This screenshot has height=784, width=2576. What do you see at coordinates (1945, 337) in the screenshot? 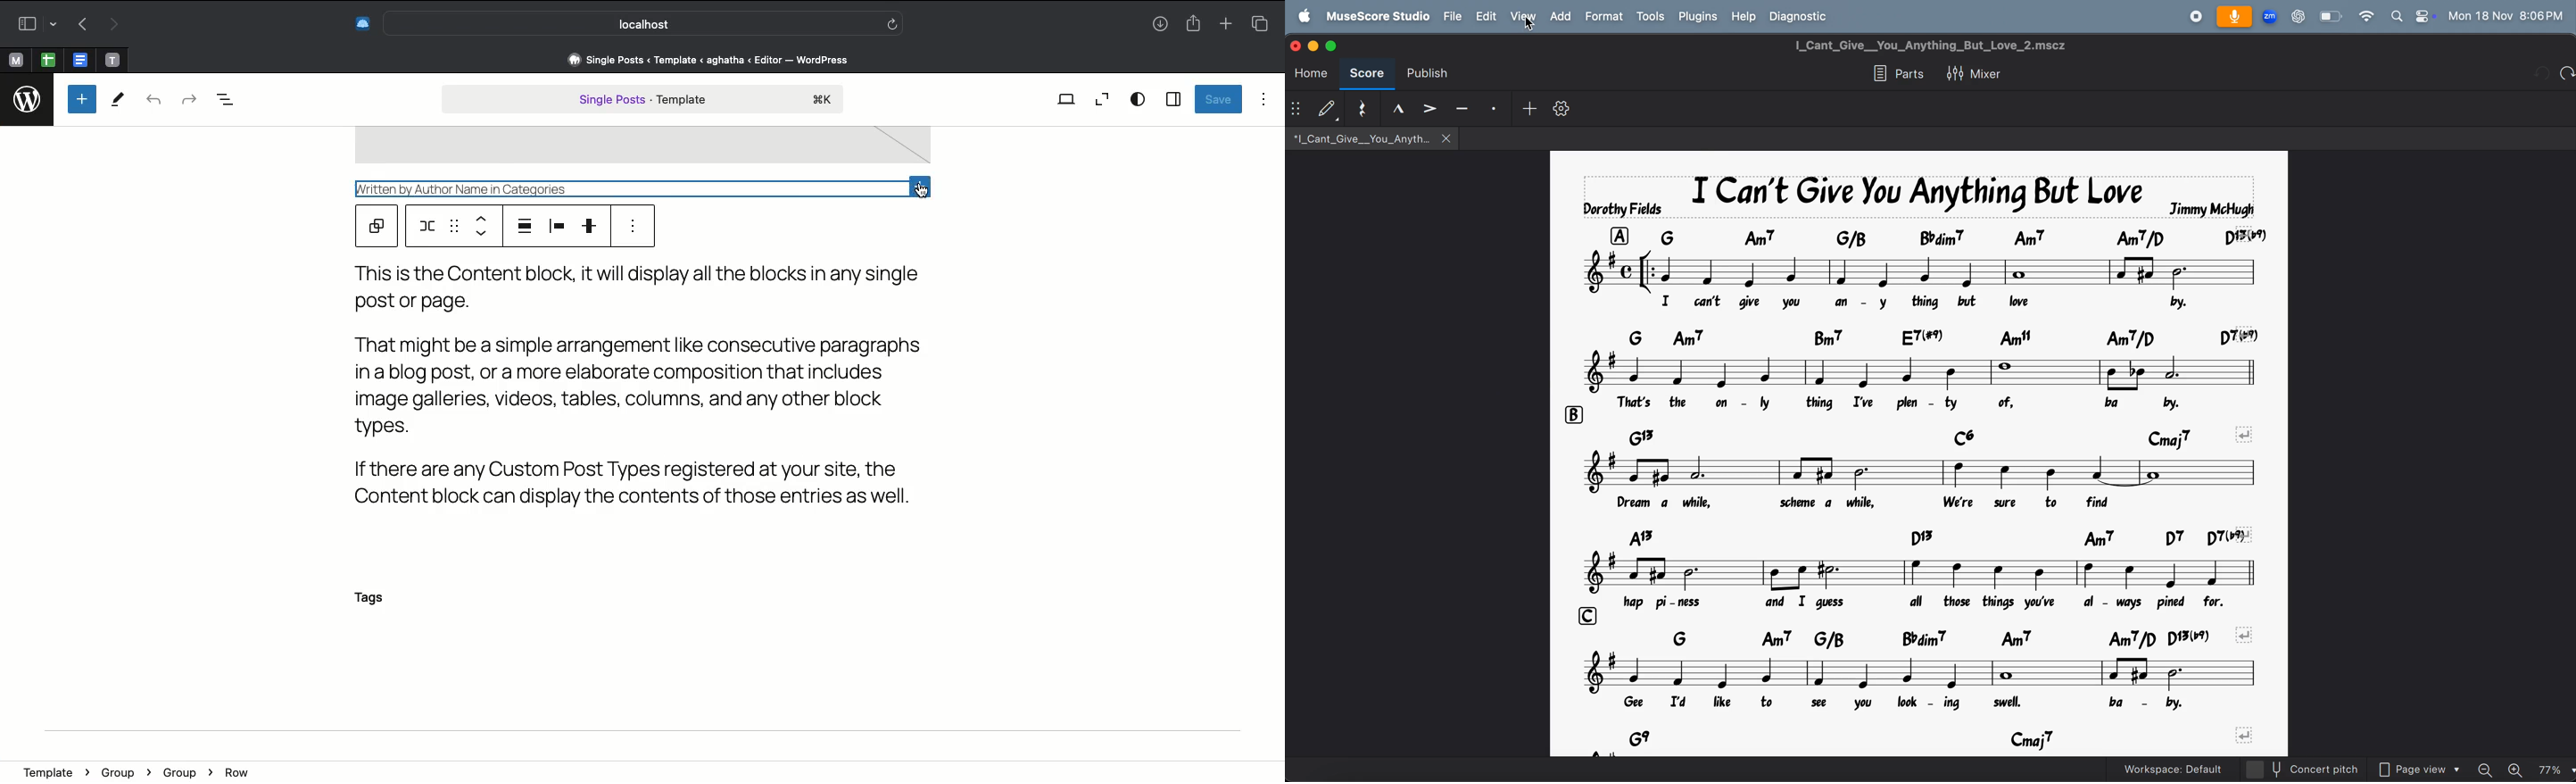
I see `chord symbol` at bounding box center [1945, 337].